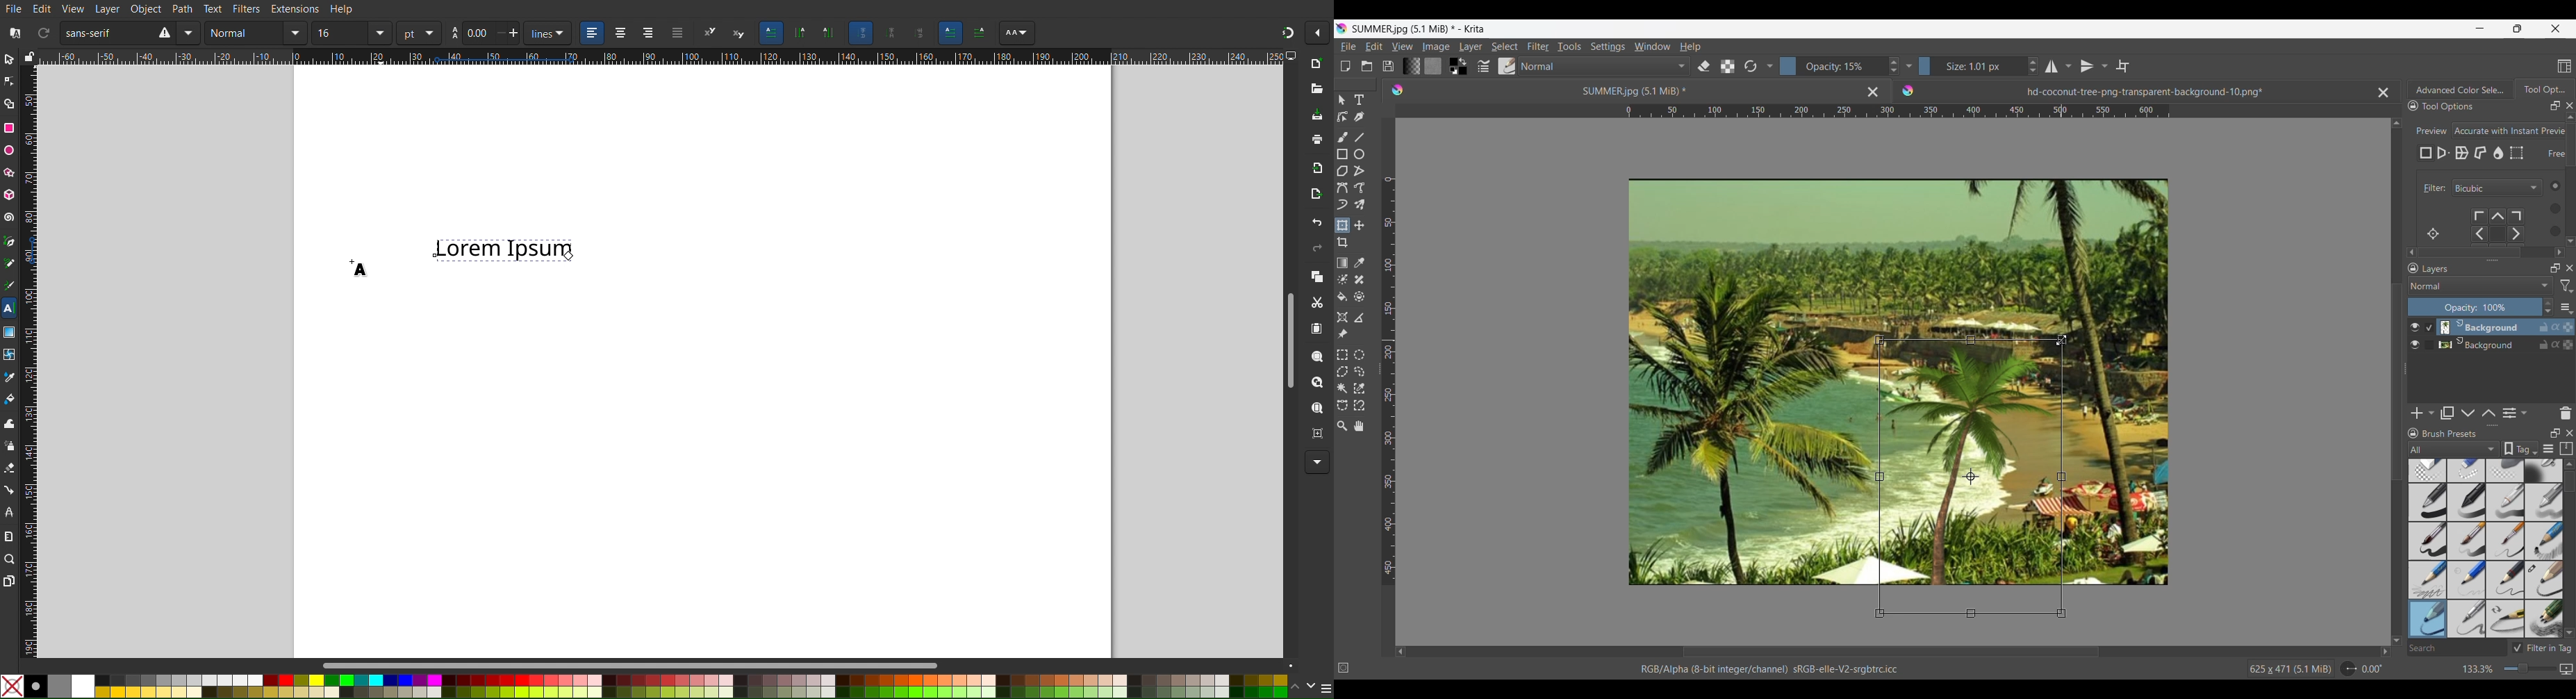 The height and width of the screenshot is (700, 2576). What do you see at coordinates (1317, 382) in the screenshot?
I see `Zoom Drawing` at bounding box center [1317, 382].